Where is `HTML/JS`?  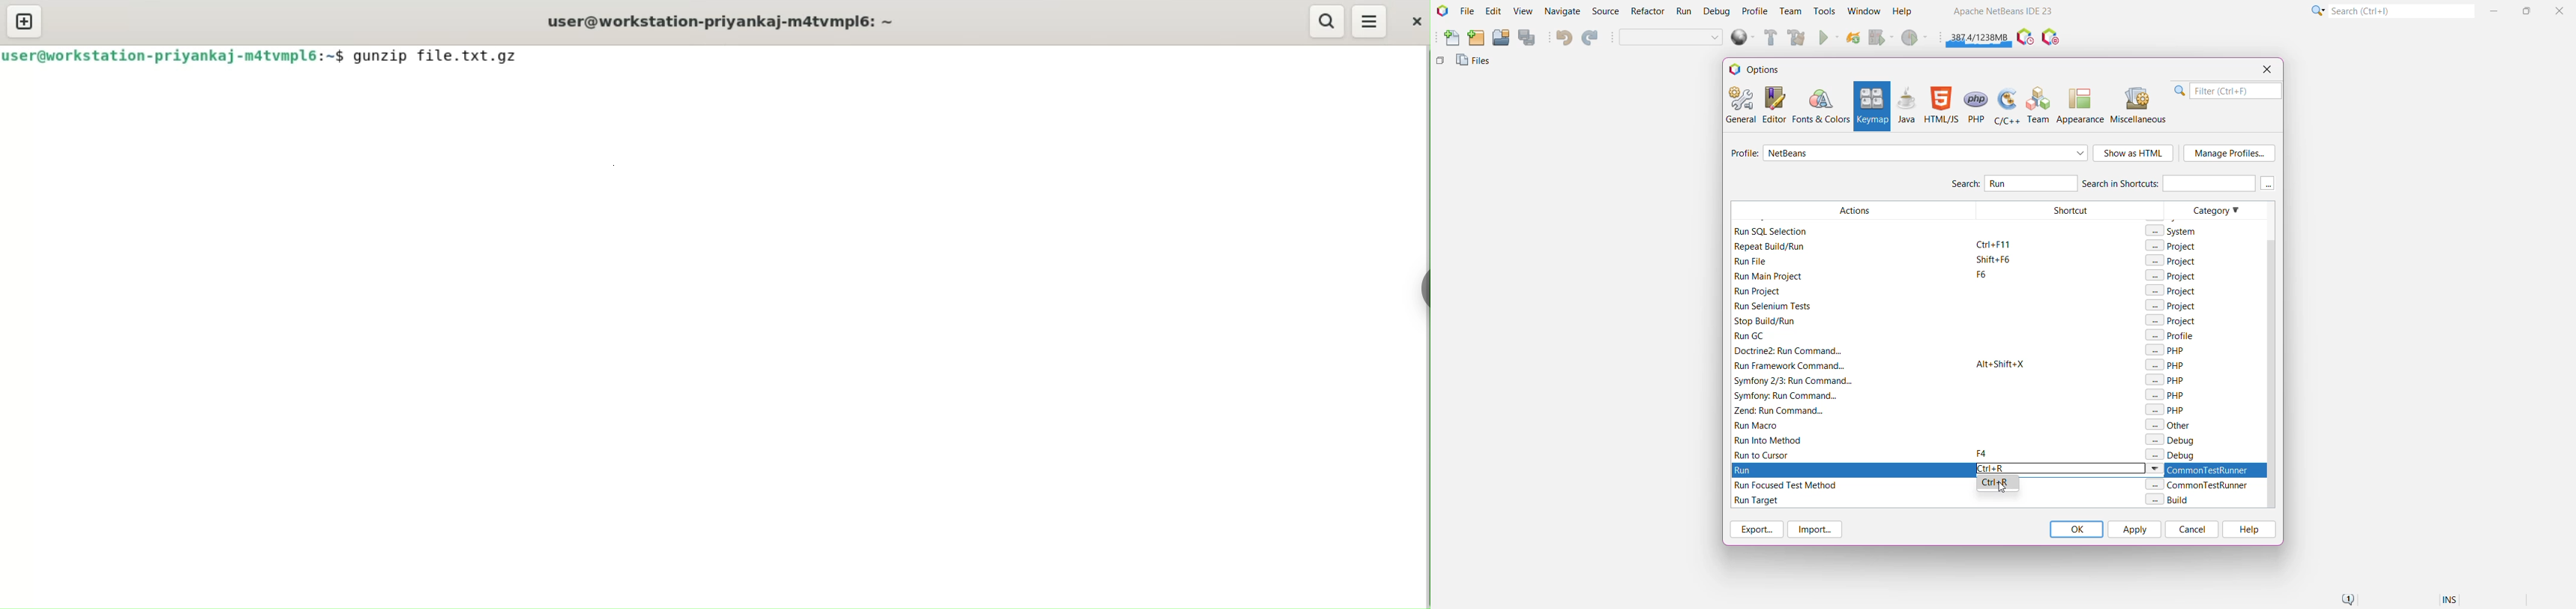 HTML/JS is located at coordinates (1941, 105).